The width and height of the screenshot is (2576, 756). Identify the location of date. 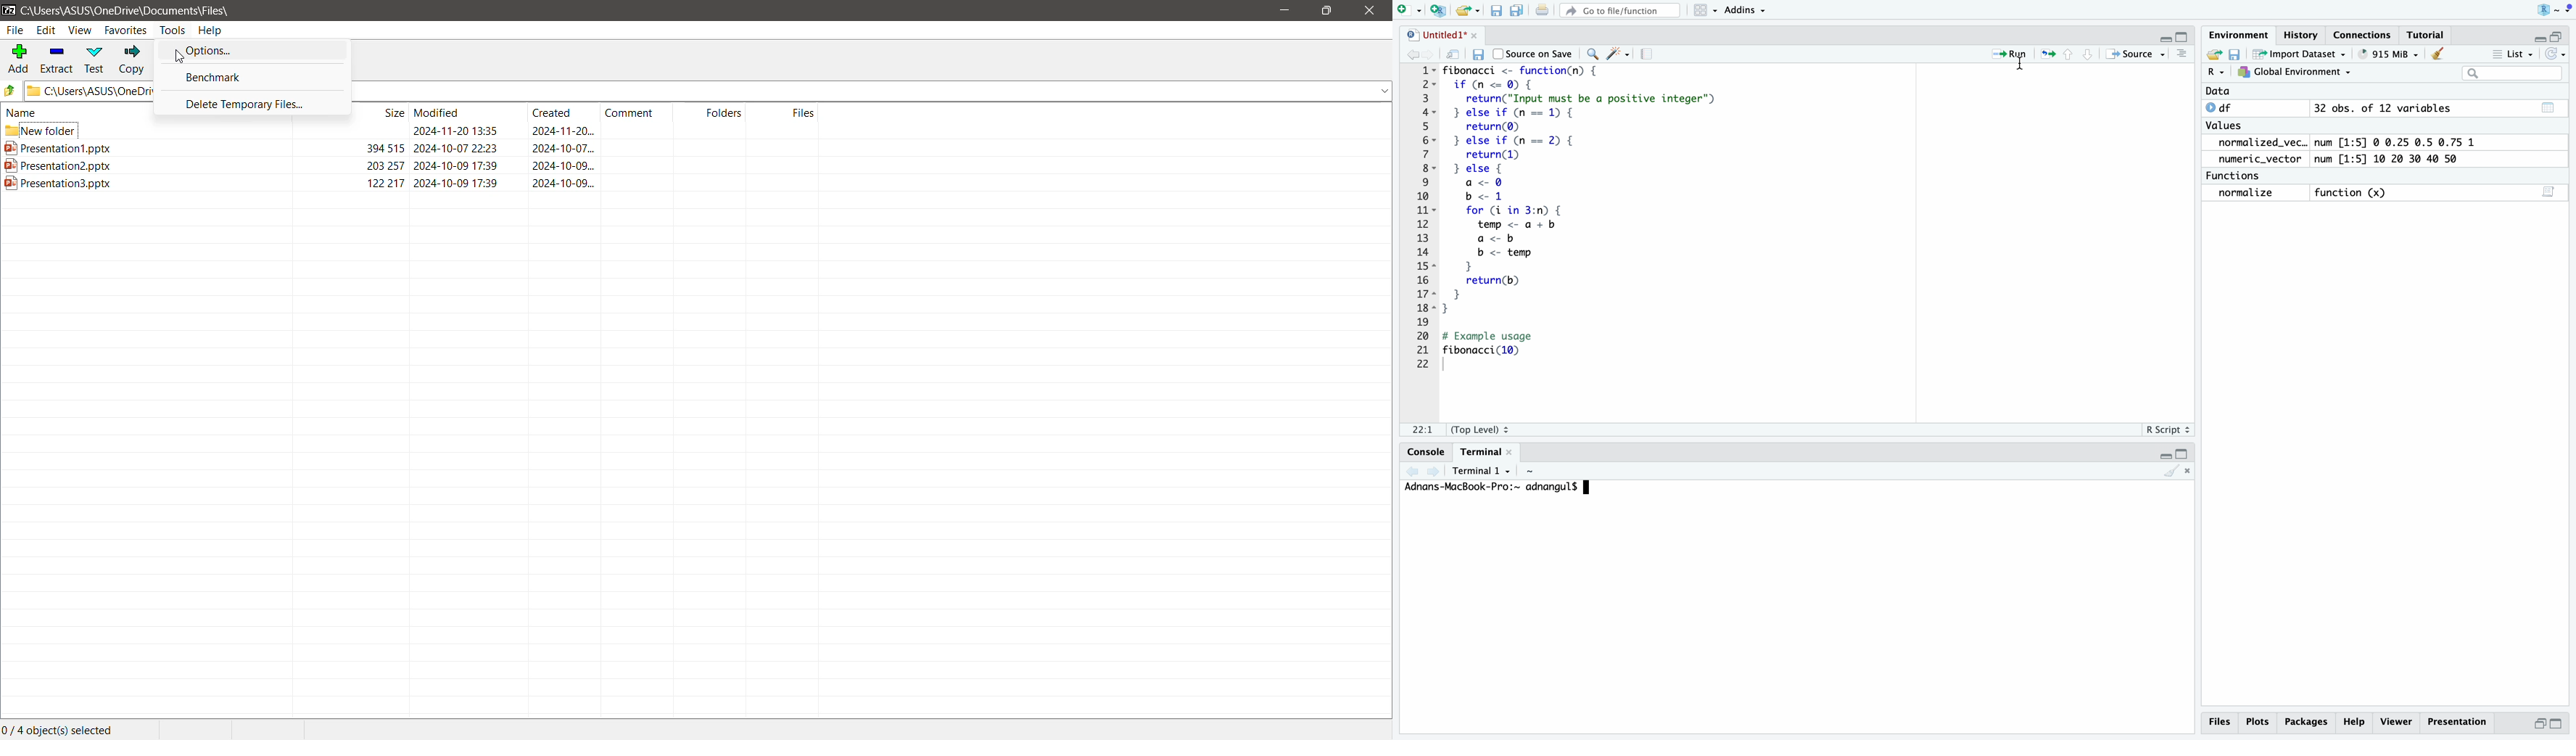
(2225, 90).